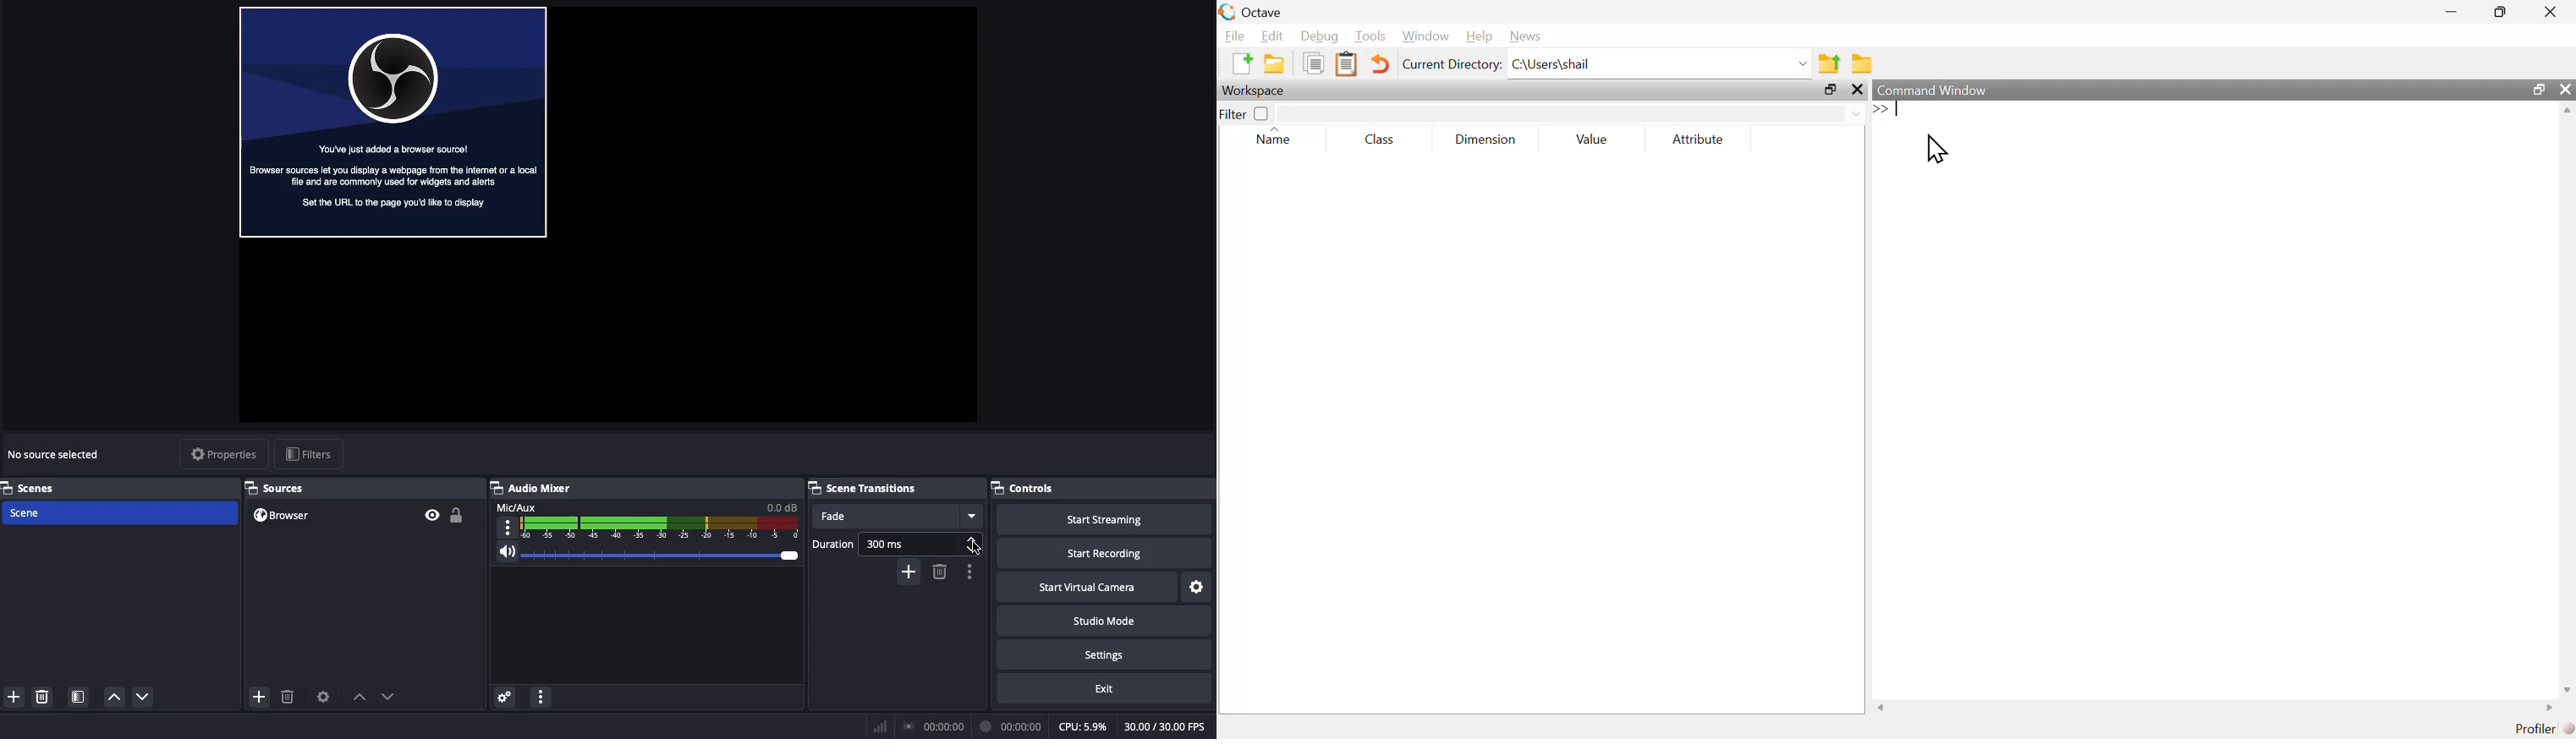 The width and height of the screenshot is (2576, 756). Describe the element at coordinates (1080, 726) in the screenshot. I see `CPU` at that location.